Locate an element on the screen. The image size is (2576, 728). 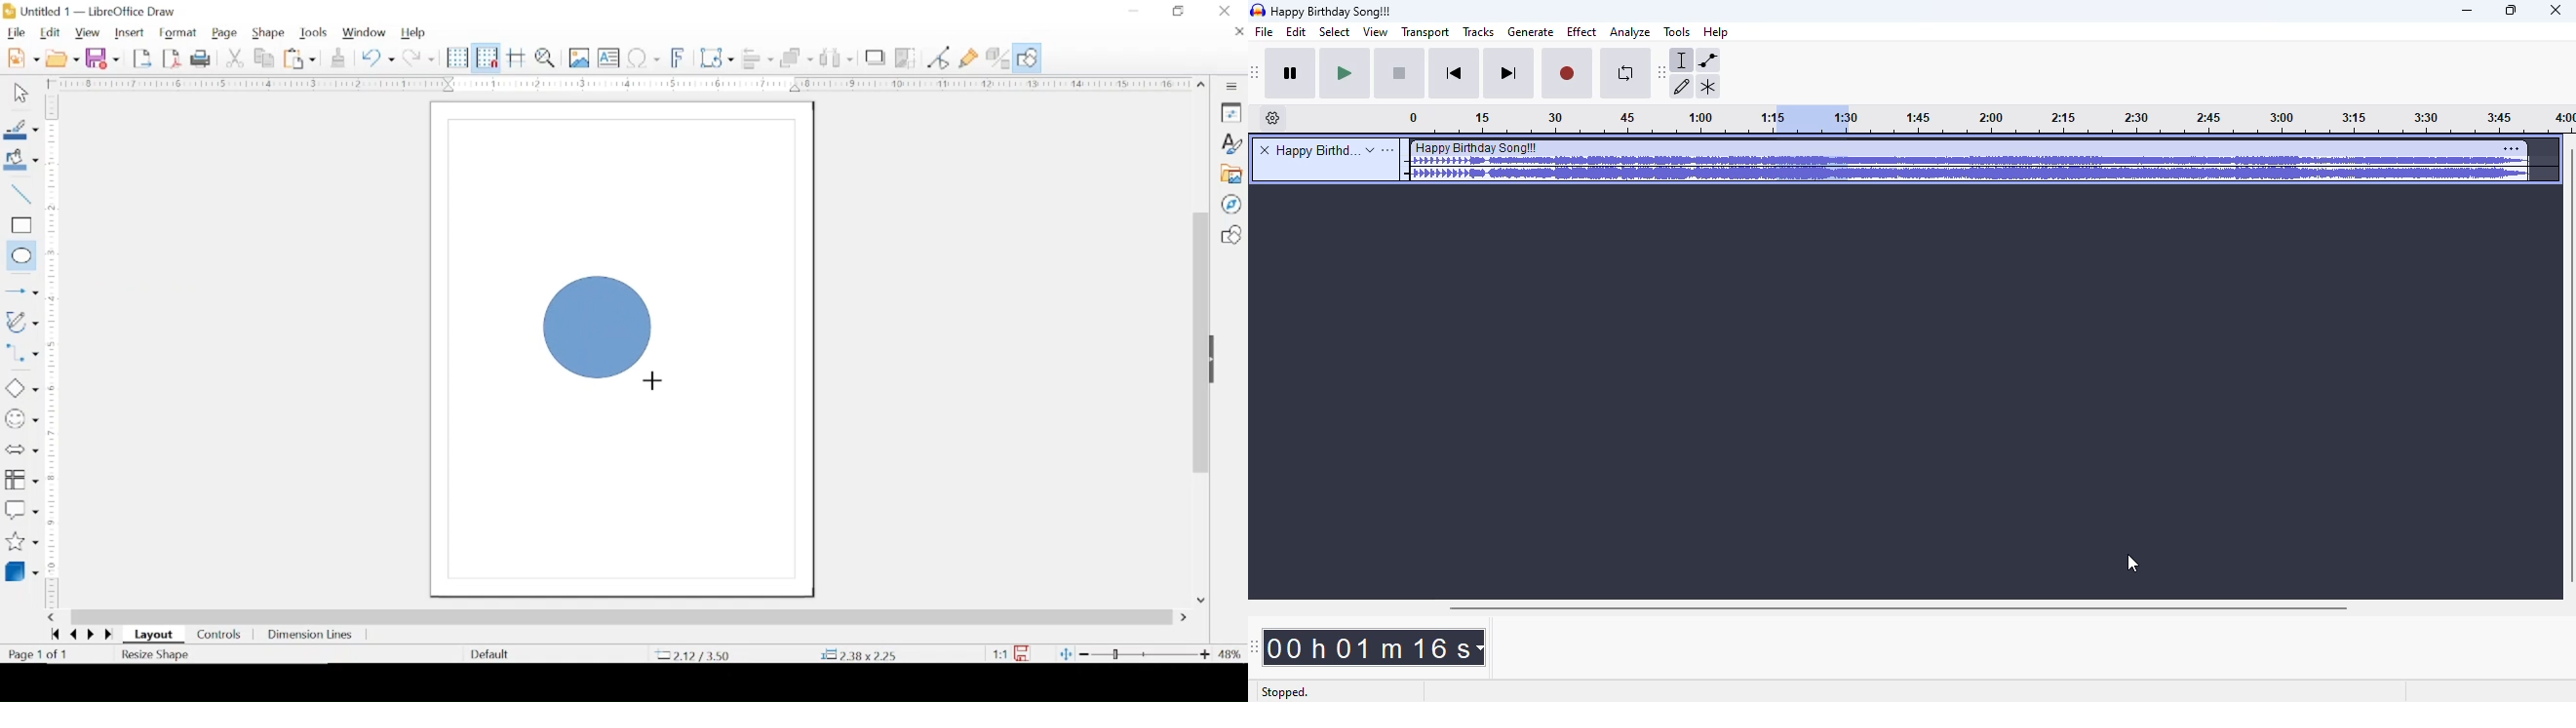
scroll box is located at coordinates (622, 616).